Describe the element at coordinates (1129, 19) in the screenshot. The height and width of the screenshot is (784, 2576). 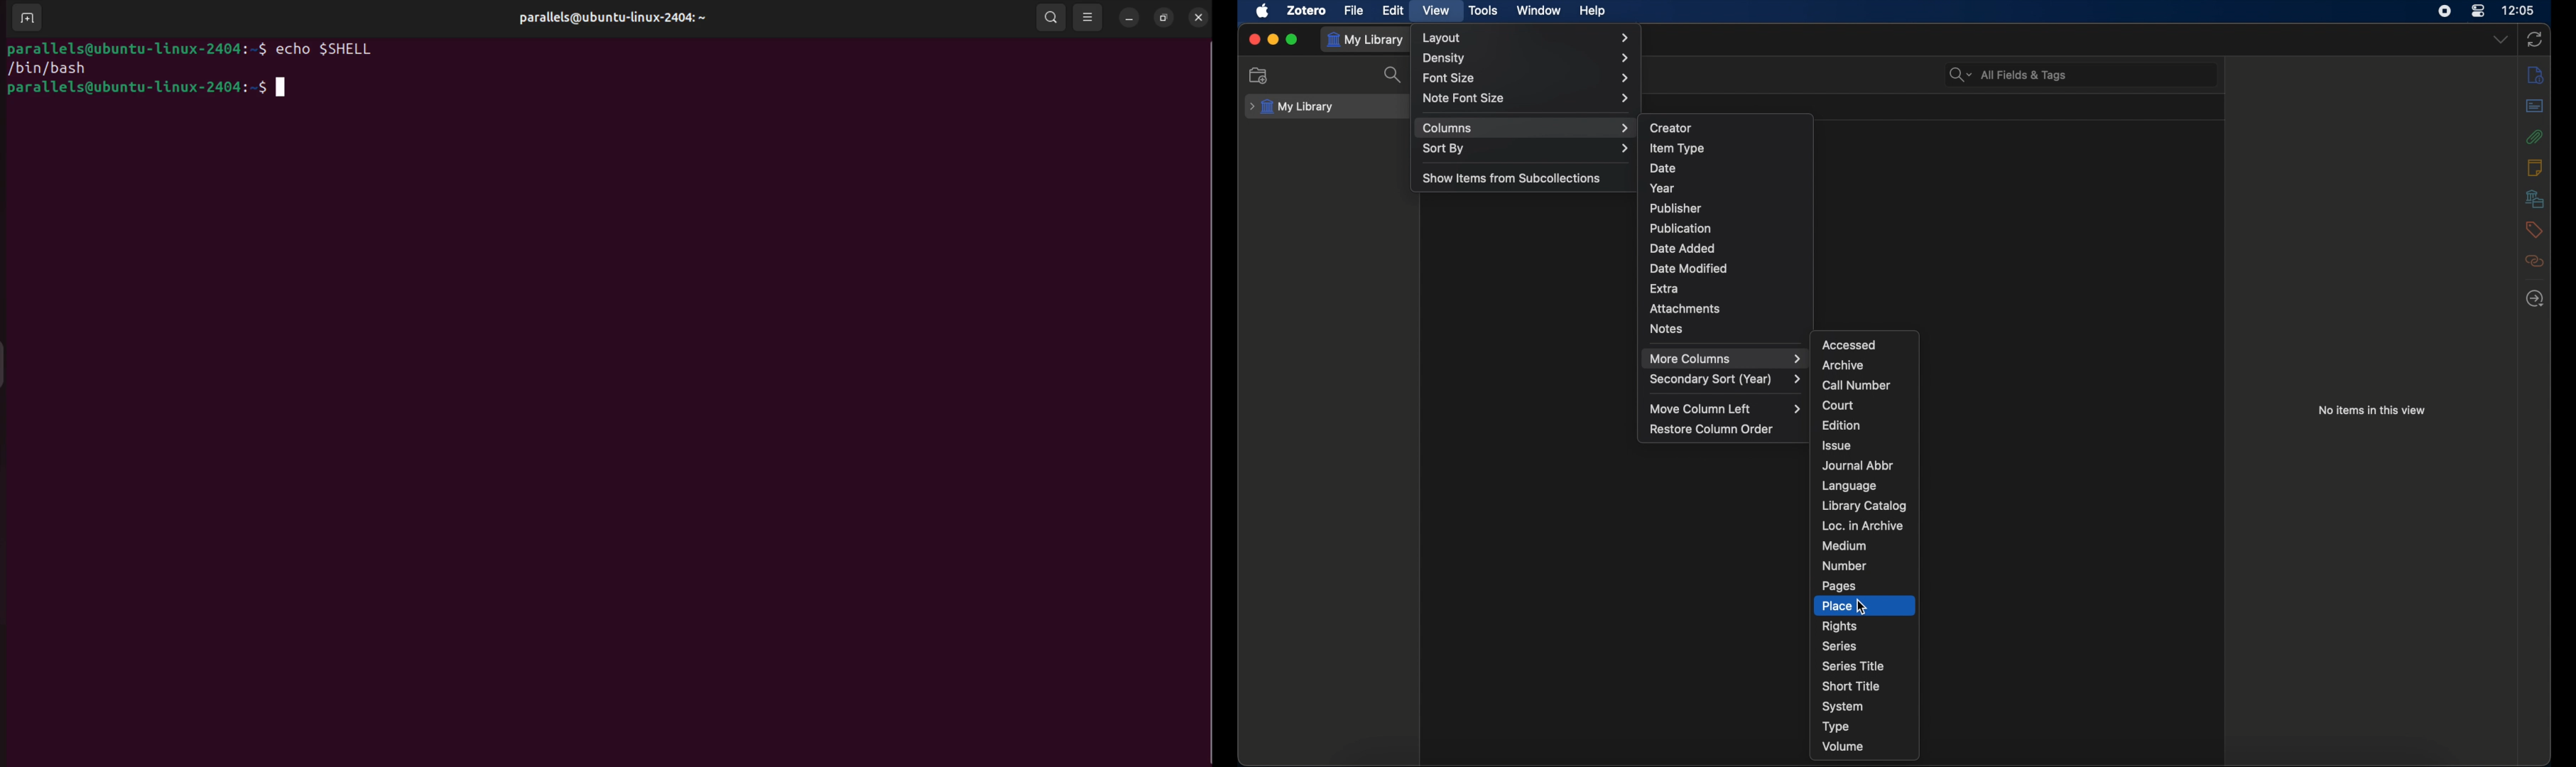
I see `minimize` at that location.